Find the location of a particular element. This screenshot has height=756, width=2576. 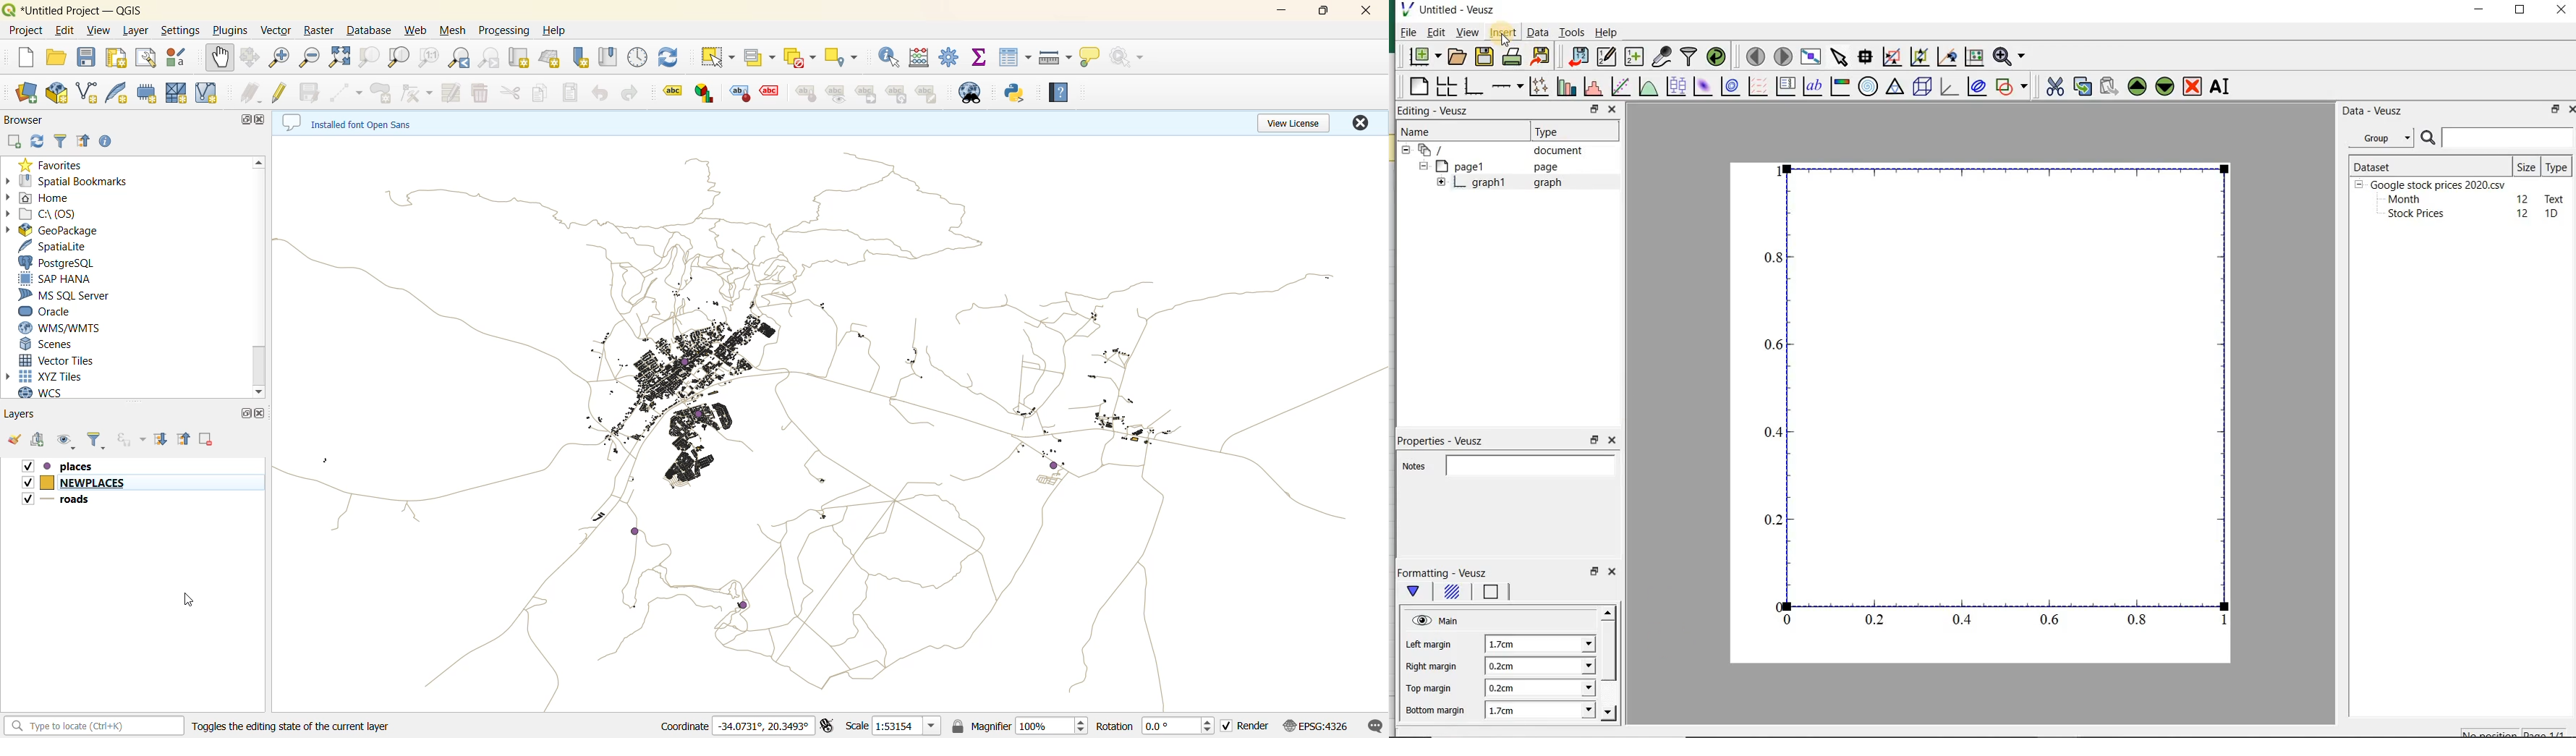

Left margin is located at coordinates (1430, 646).